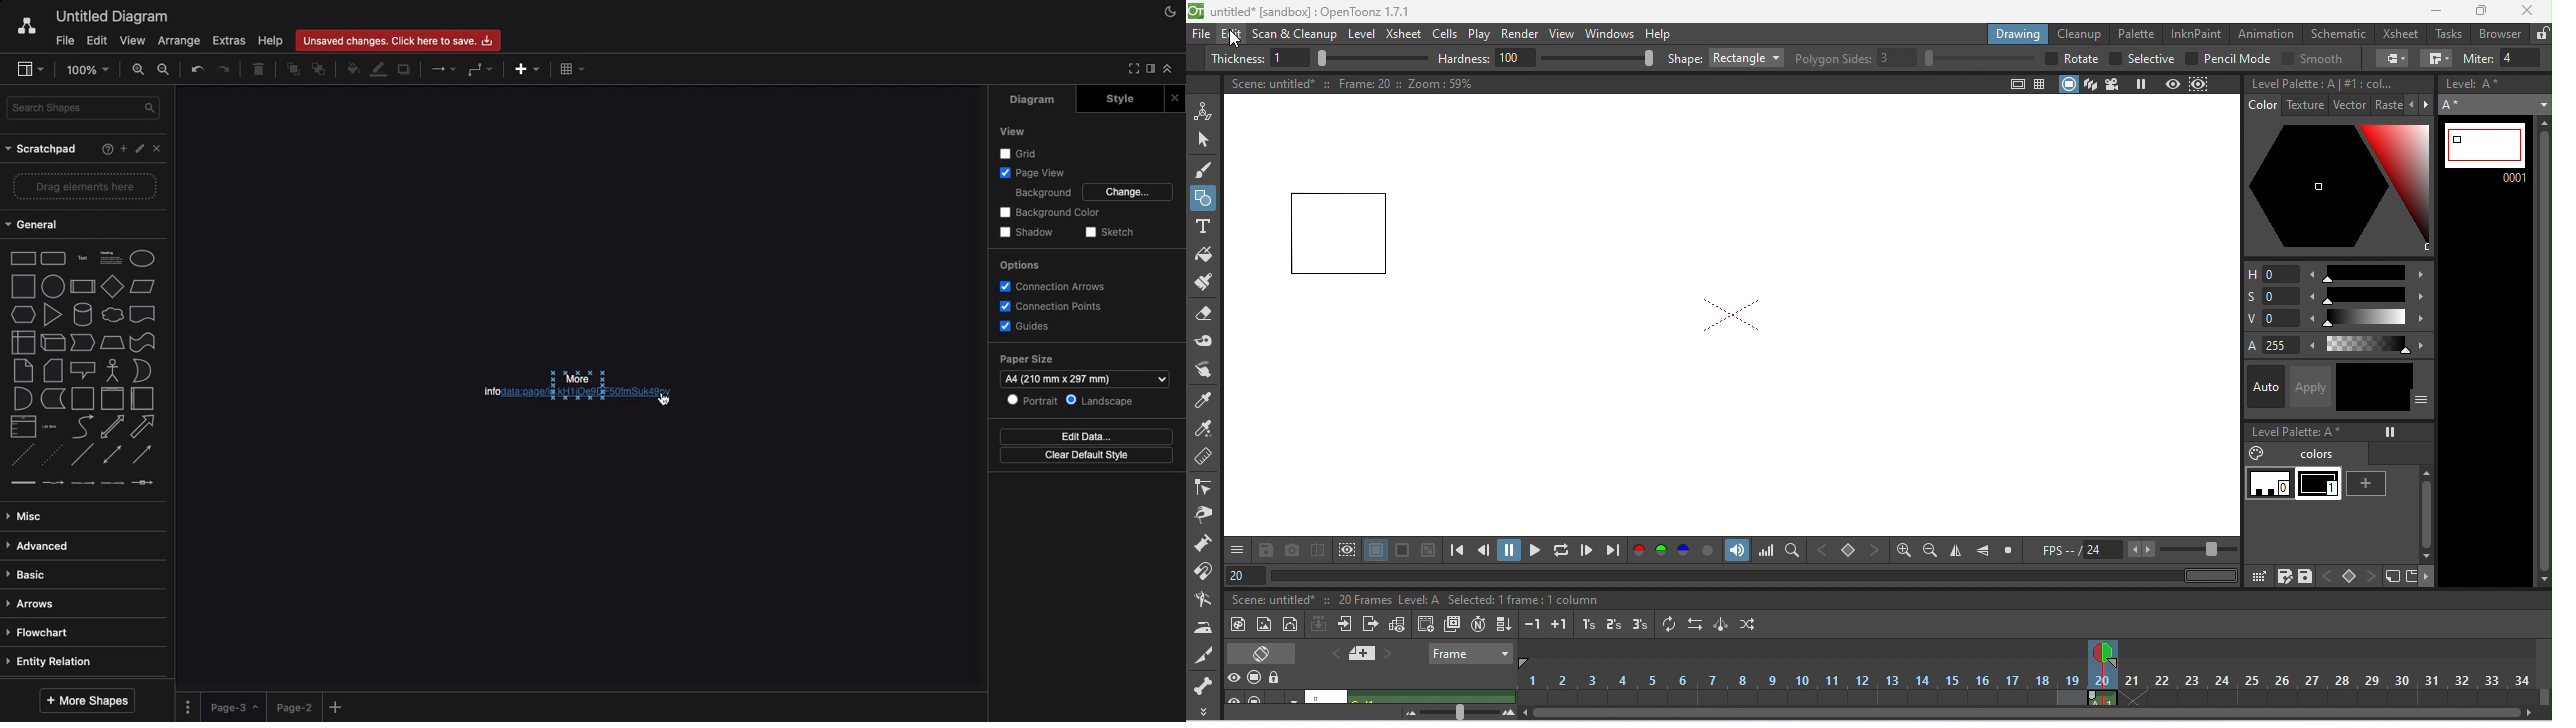 This screenshot has width=2576, height=728. What do you see at coordinates (1034, 401) in the screenshot?
I see `Portrait` at bounding box center [1034, 401].